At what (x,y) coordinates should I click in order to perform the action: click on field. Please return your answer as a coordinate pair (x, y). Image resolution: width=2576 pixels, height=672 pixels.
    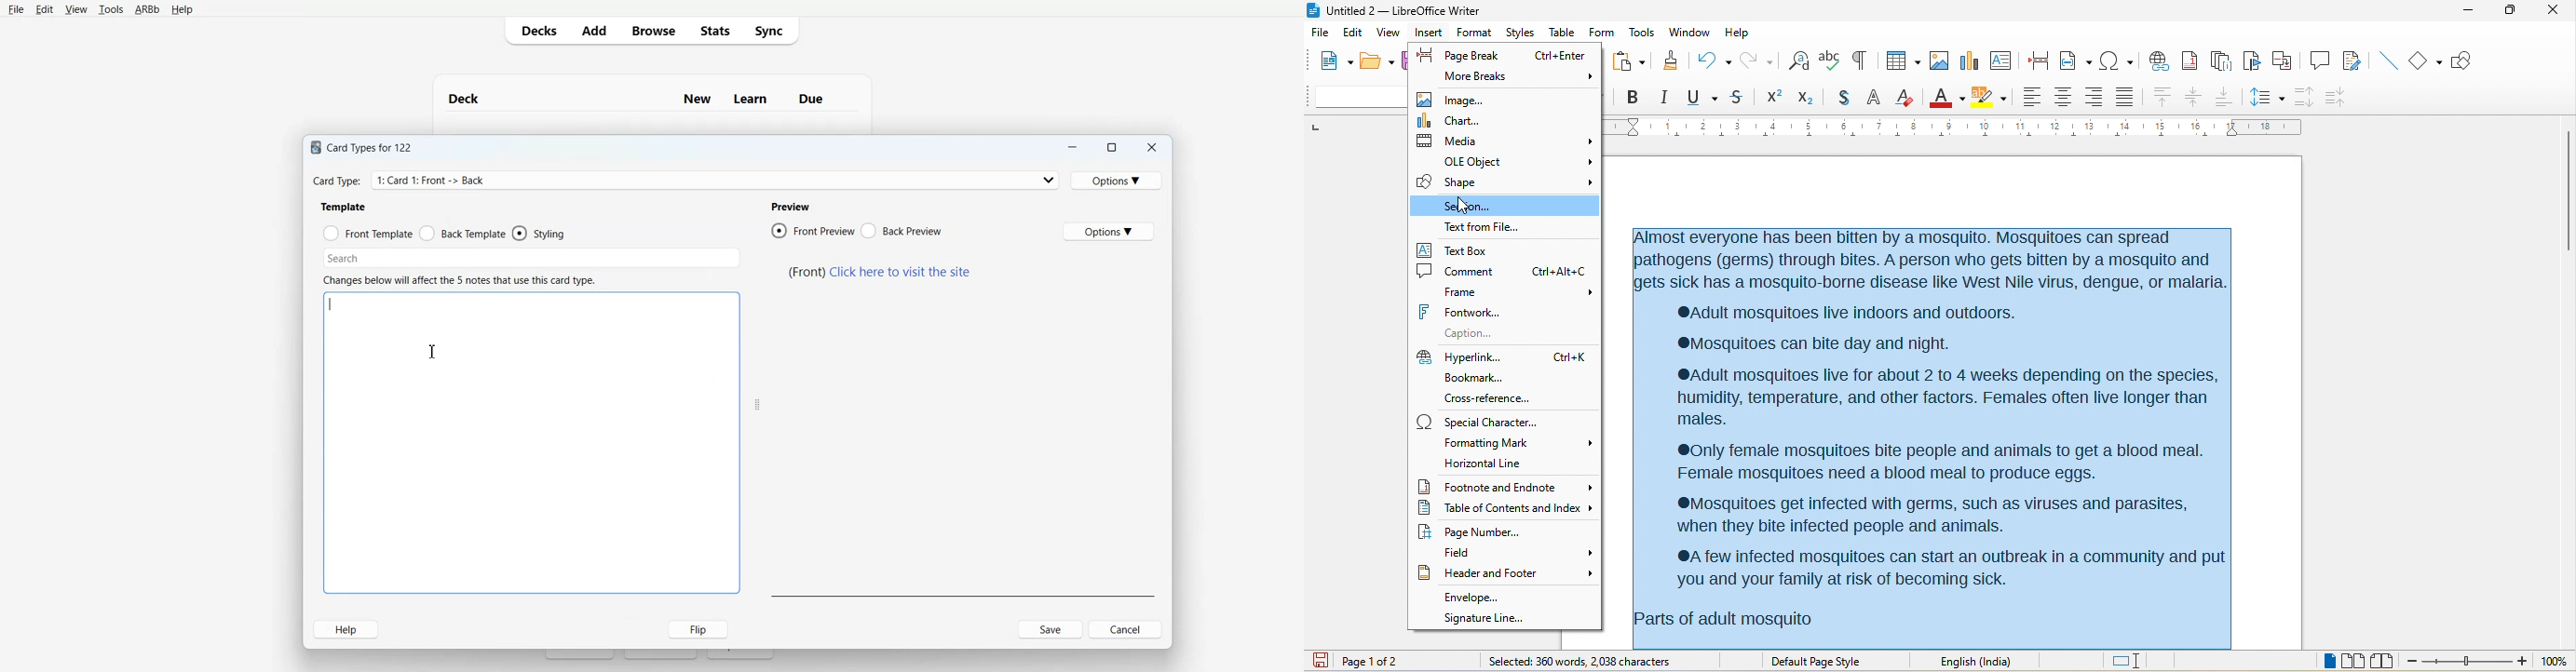
    Looking at the image, I should click on (1506, 551).